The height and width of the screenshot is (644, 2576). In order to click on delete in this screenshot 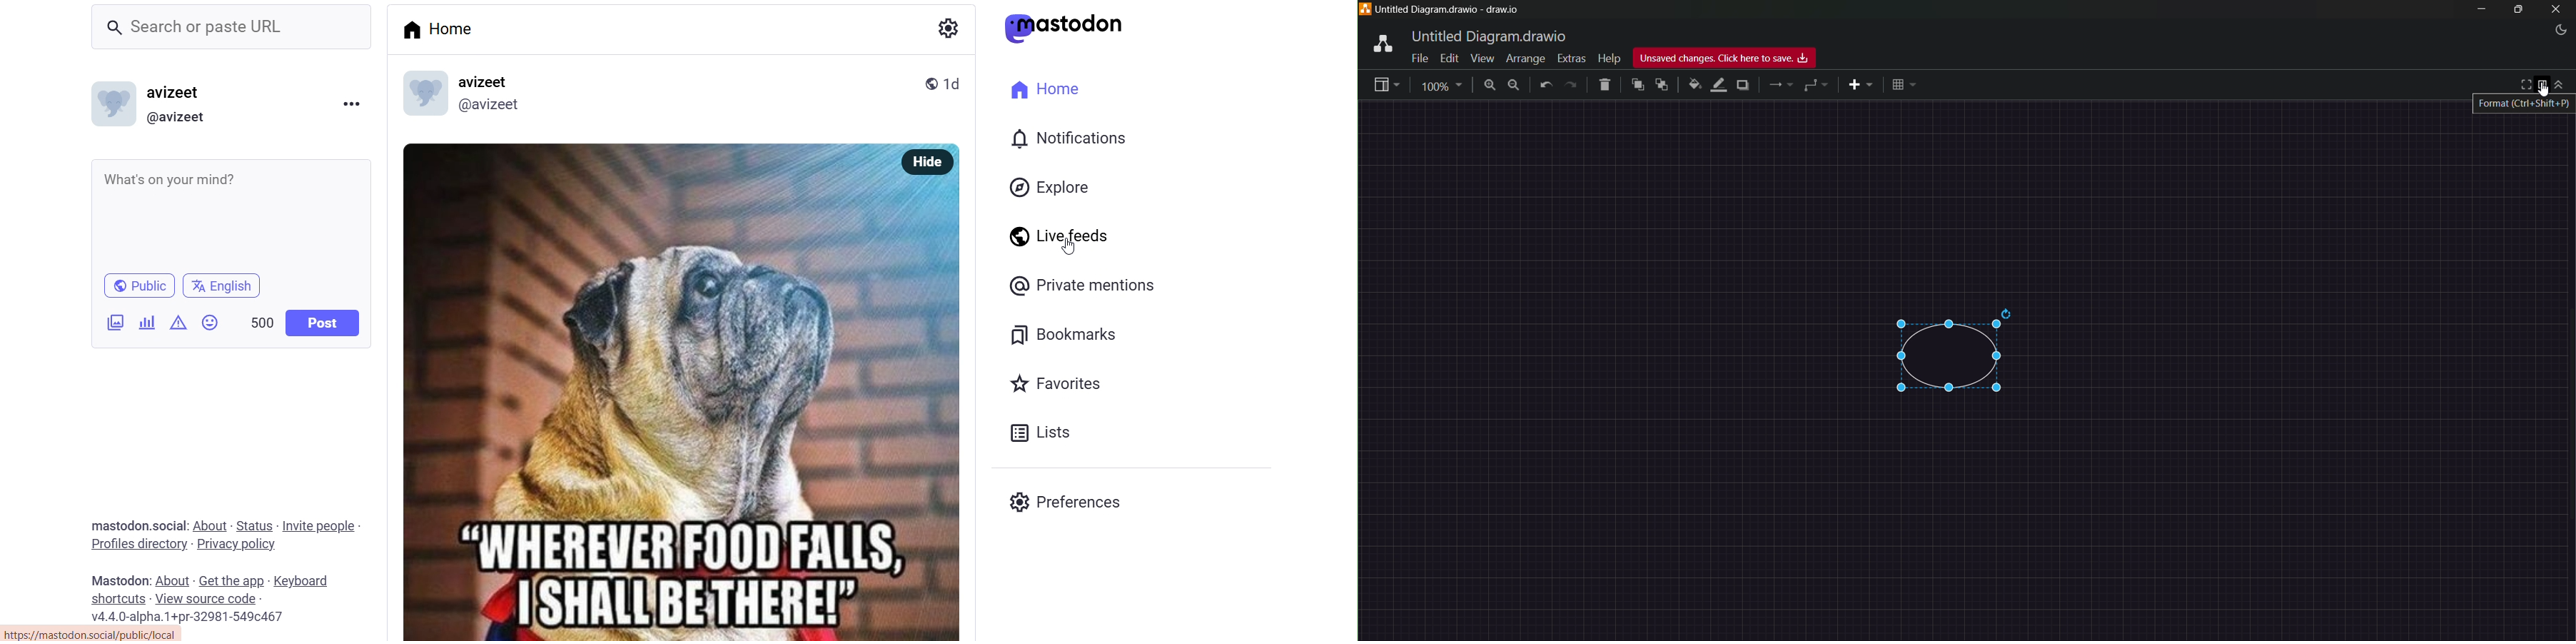, I will do `click(1605, 86)`.